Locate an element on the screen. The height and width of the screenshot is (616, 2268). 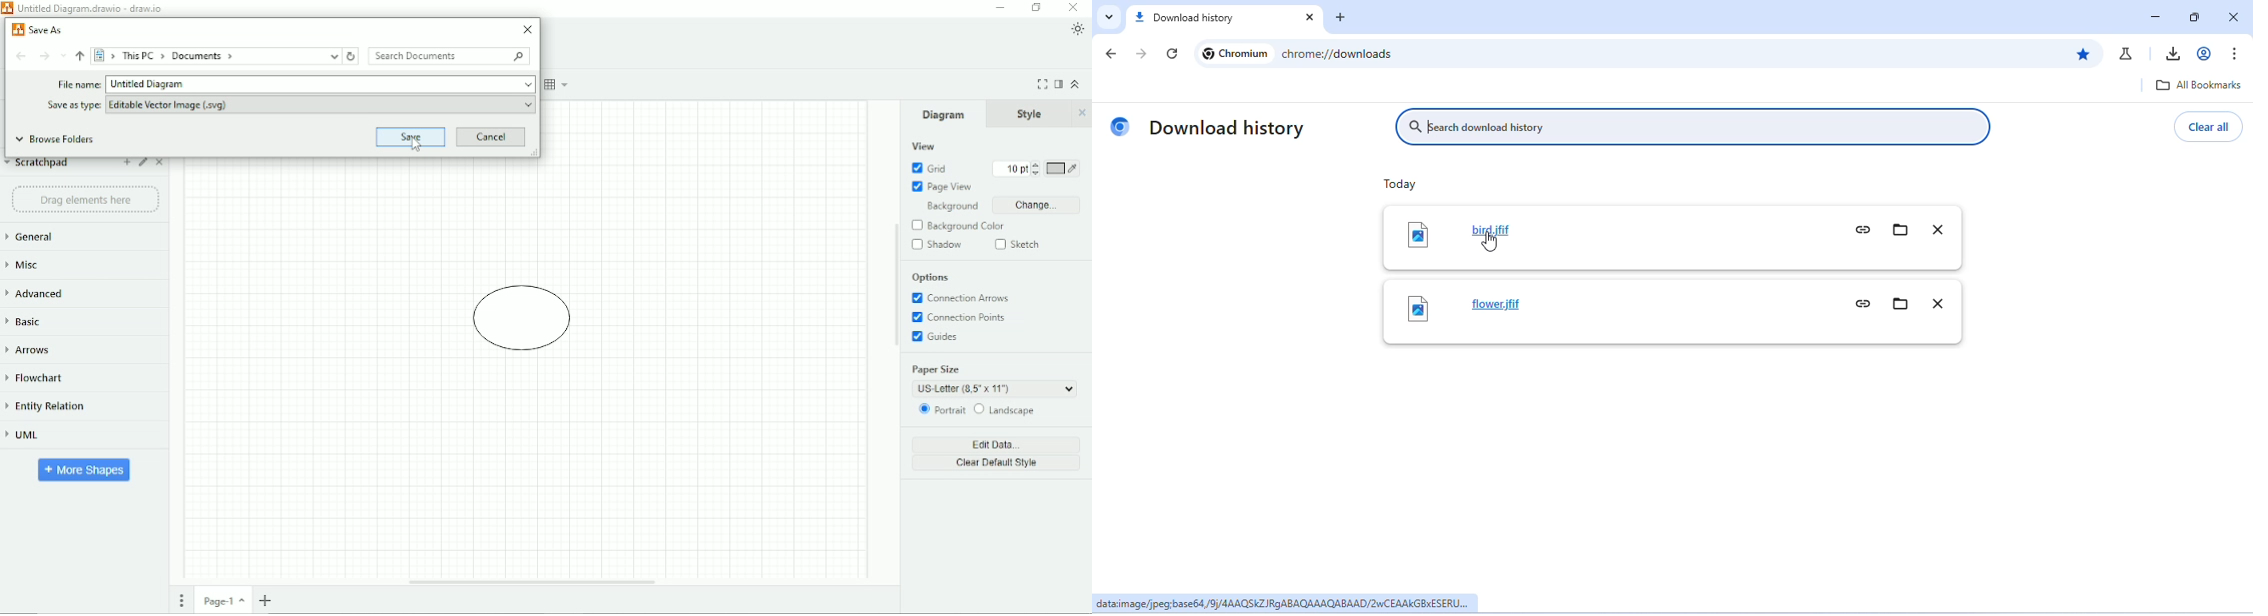
customize and control chromium is located at coordinates (2234, 55).